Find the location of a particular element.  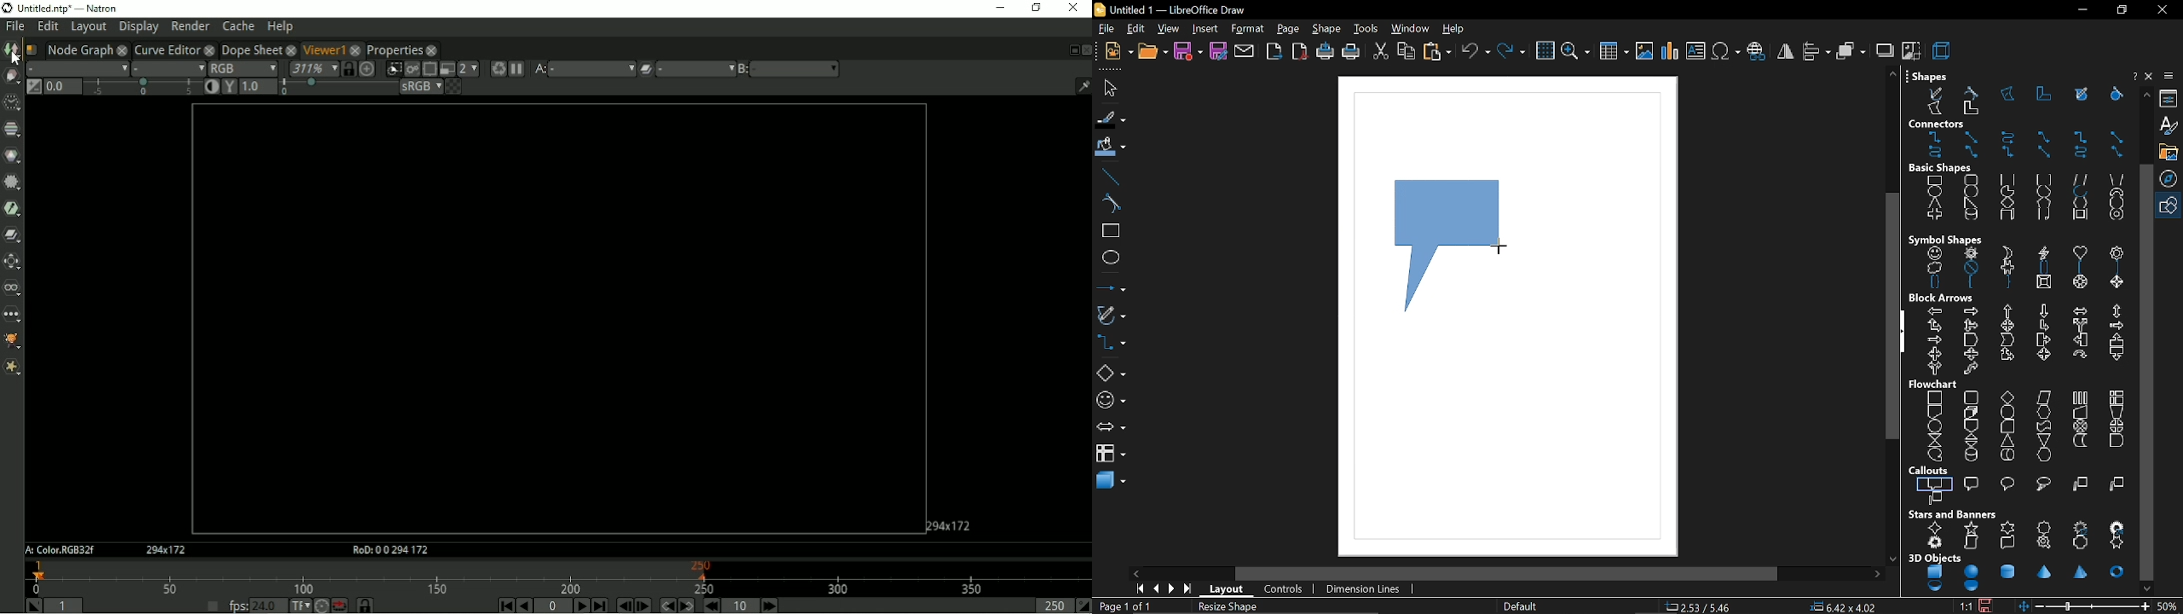

connectors is located at coordinates (1939, 124).